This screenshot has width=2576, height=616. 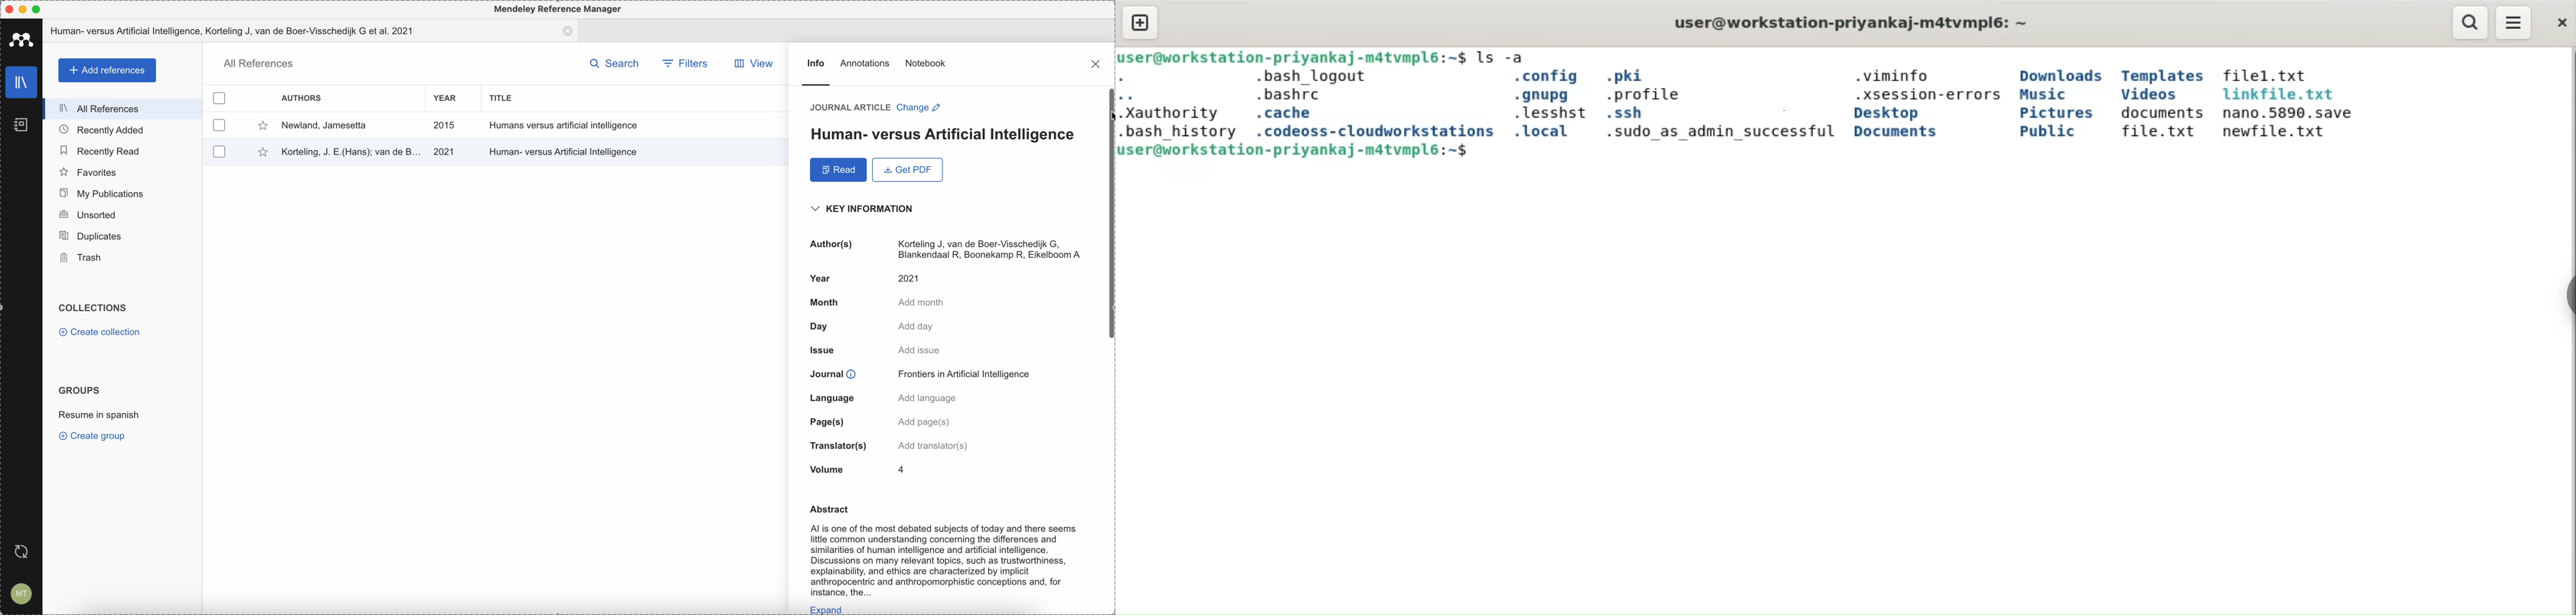 What do you see at coordinates (614, 62) in the screenshot?
I see `search` at bounding box center [614, 62].